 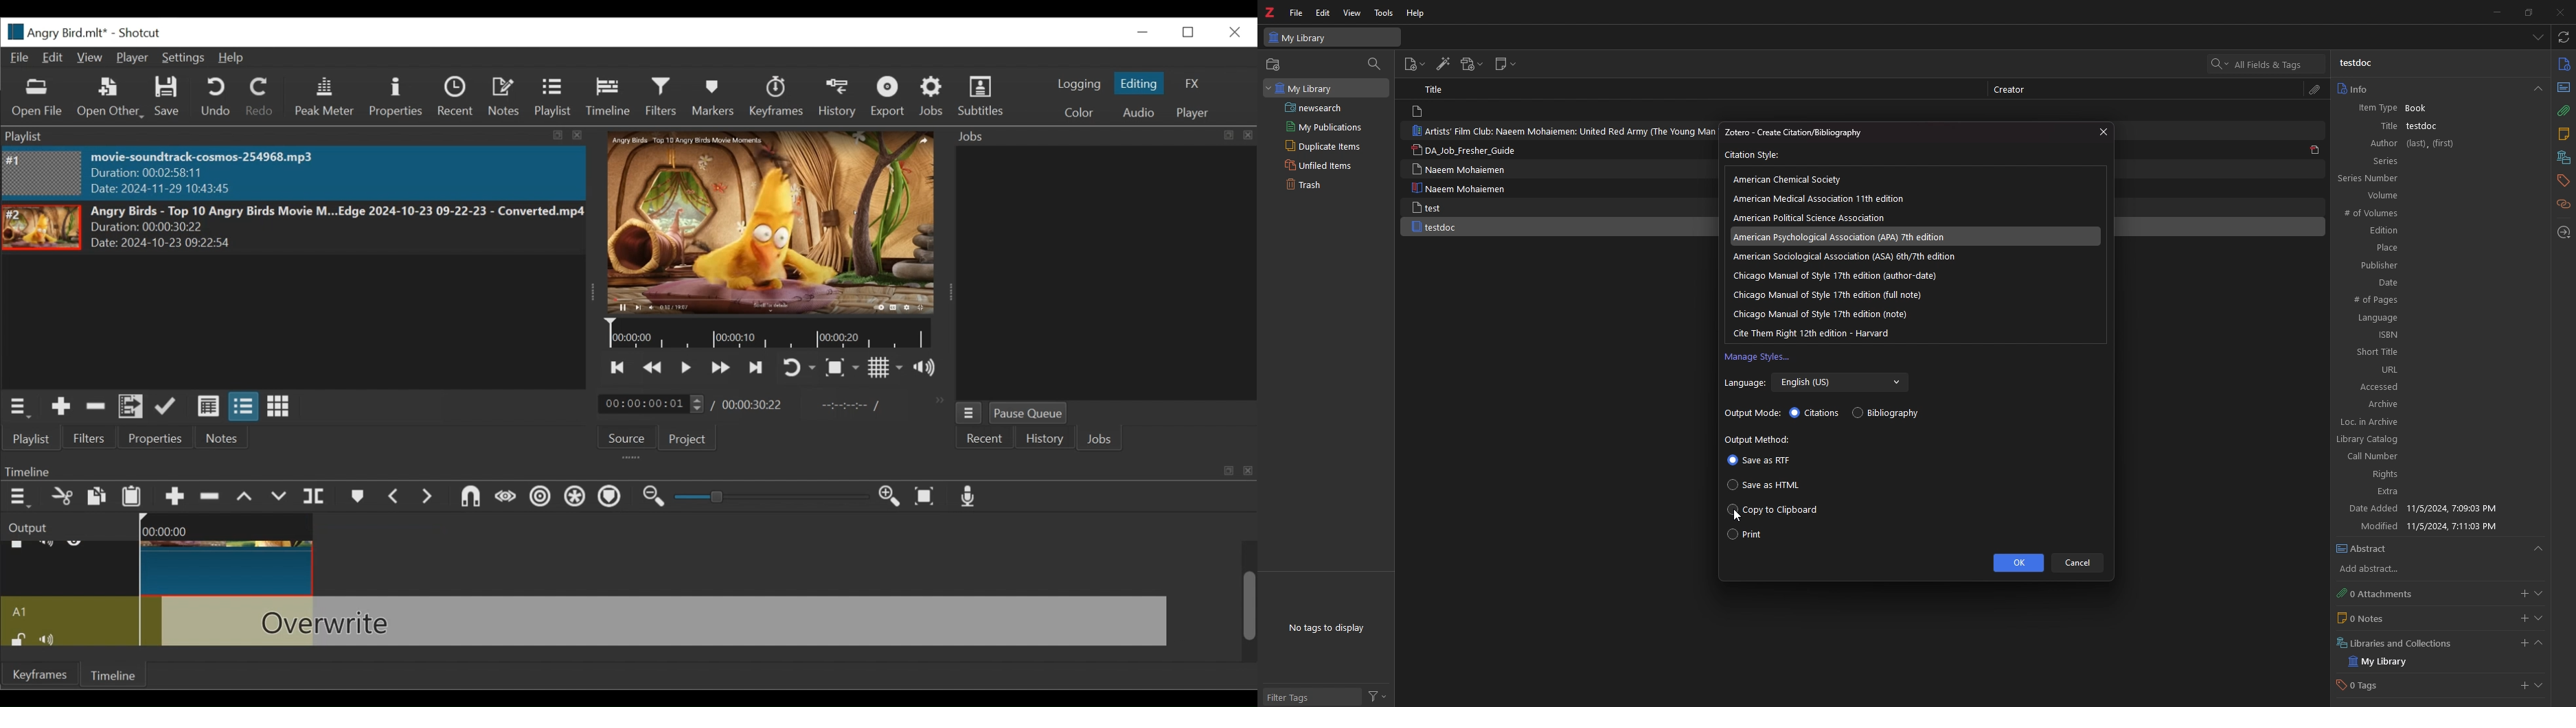 I want to click on Exort, so click(x=889, y=98).